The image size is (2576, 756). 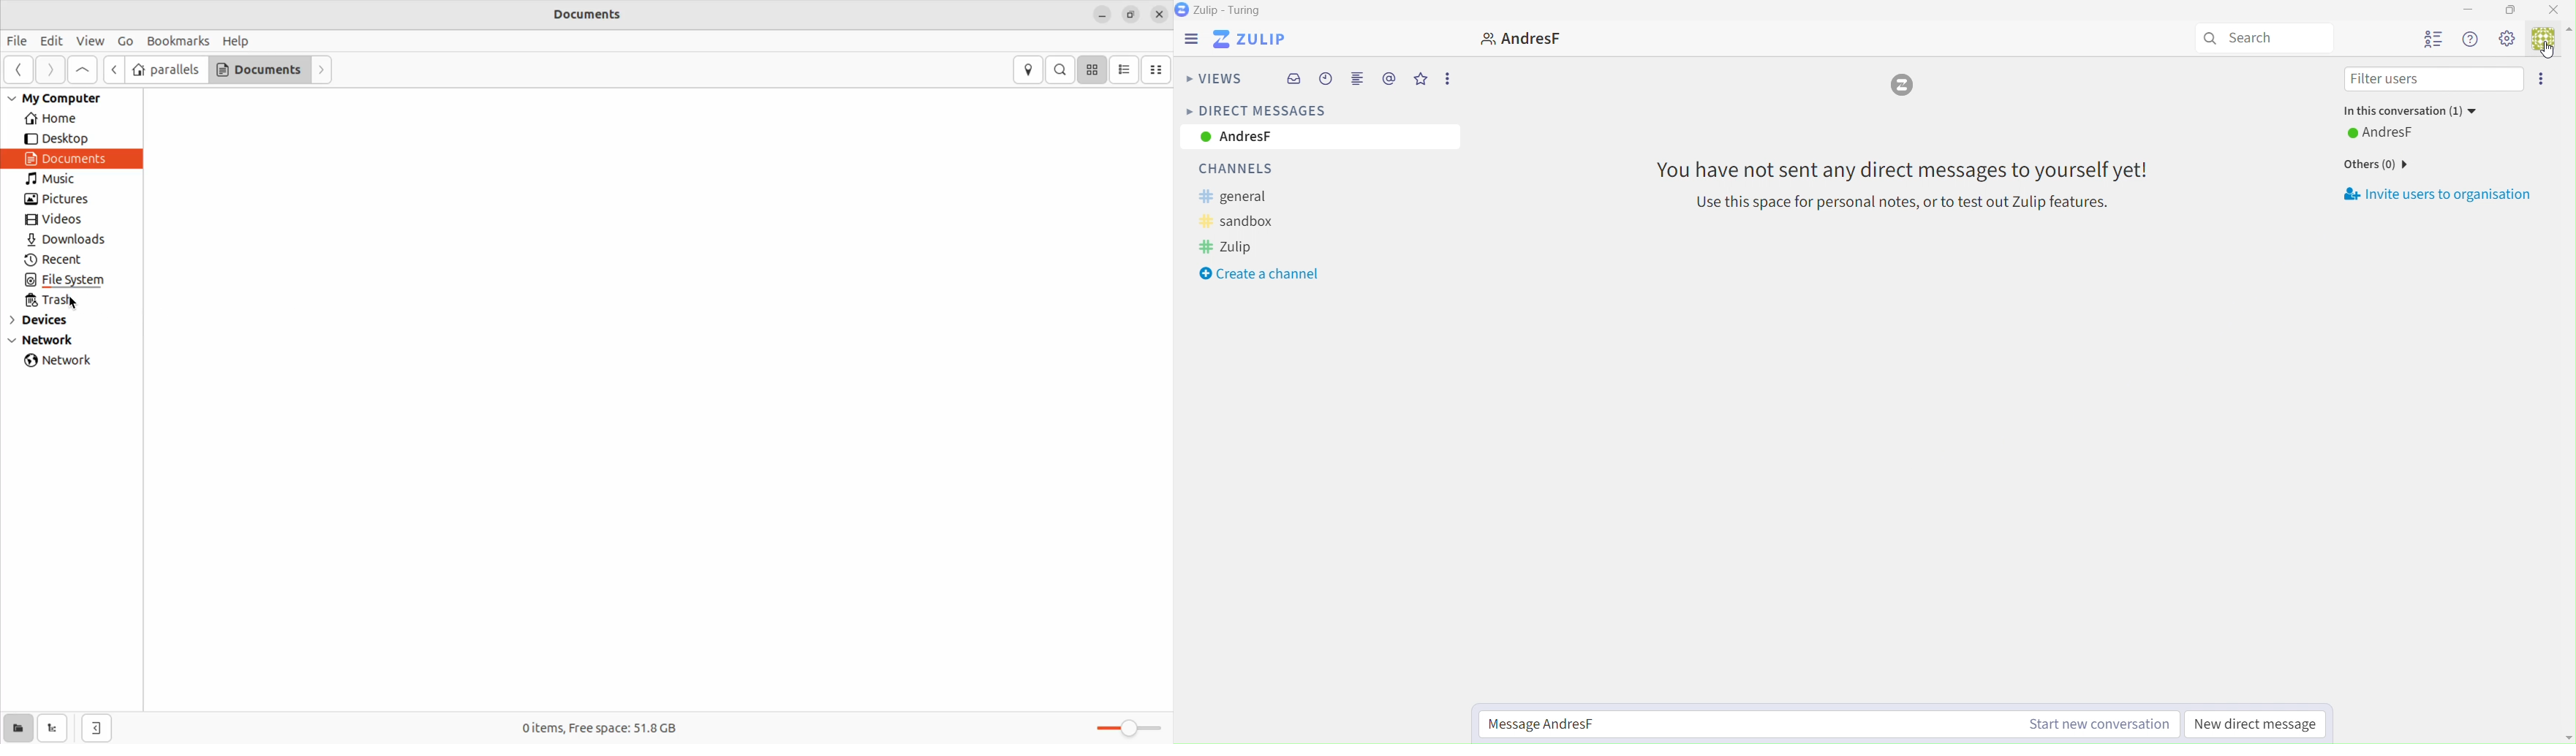 What do you see at coordinates (2508, 40) in the screenshot?
I see `Settings` at bounding box center [2508, 40].